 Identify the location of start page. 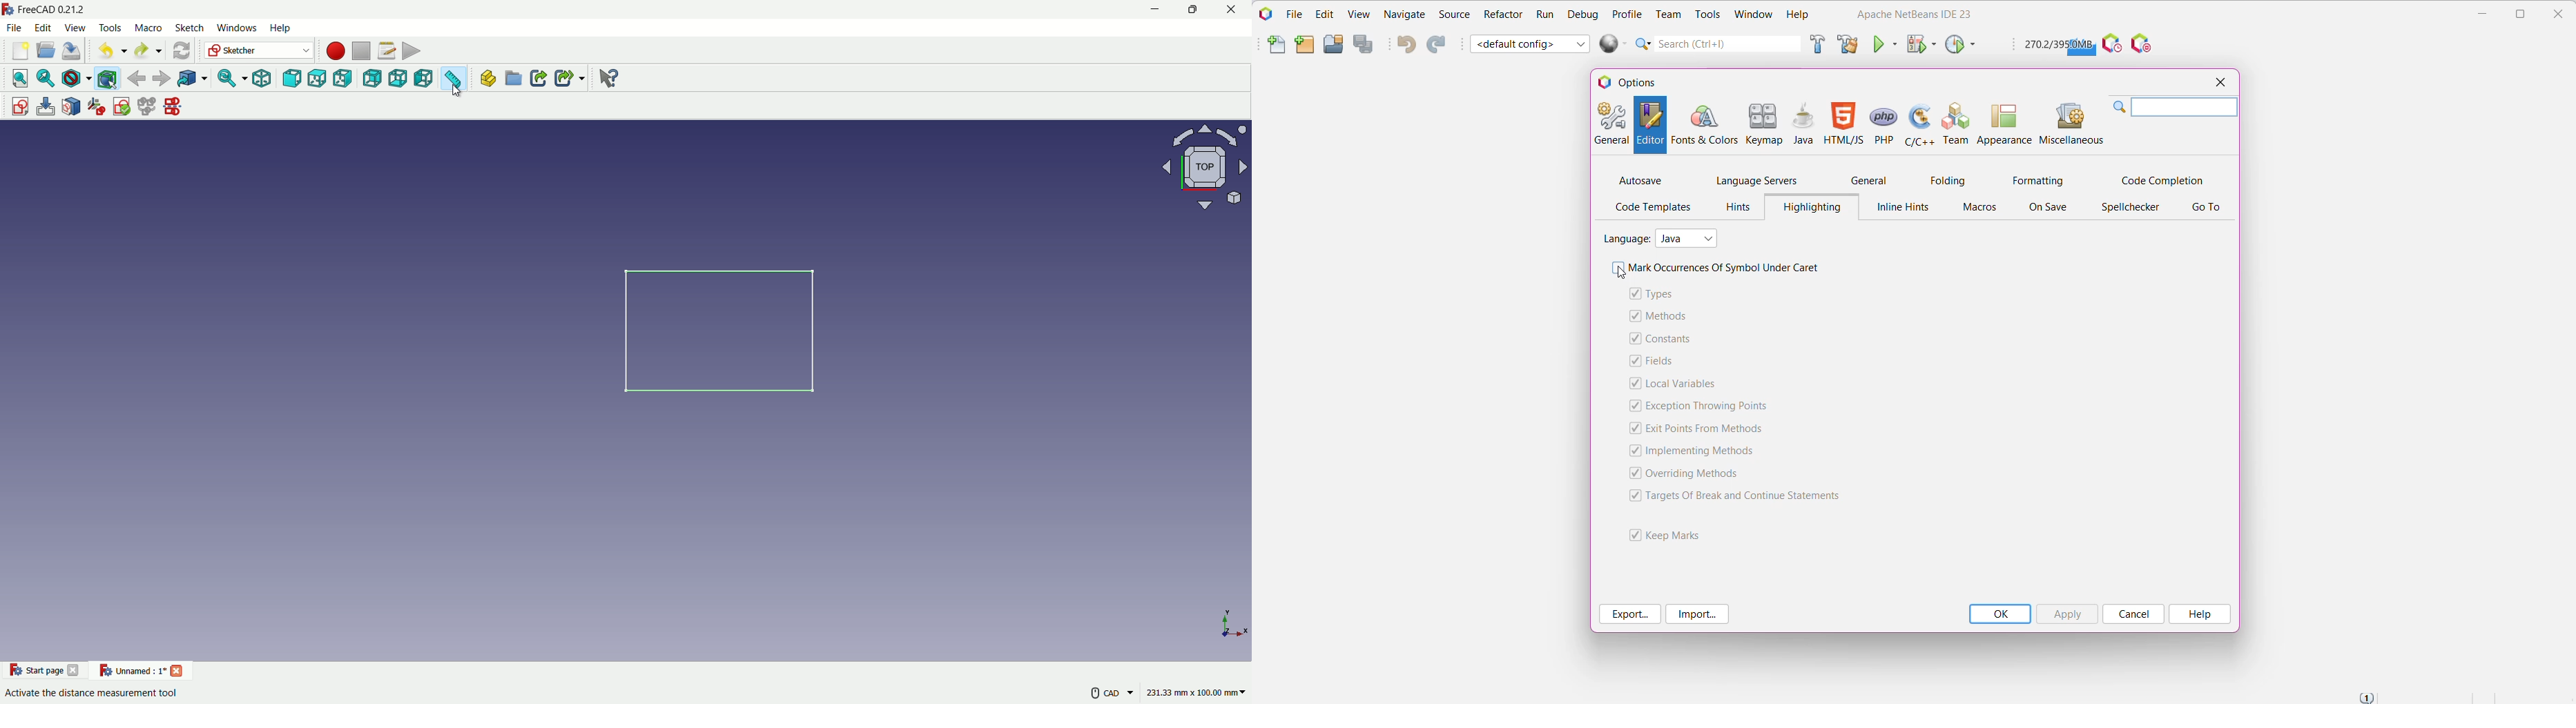
(36, 671).